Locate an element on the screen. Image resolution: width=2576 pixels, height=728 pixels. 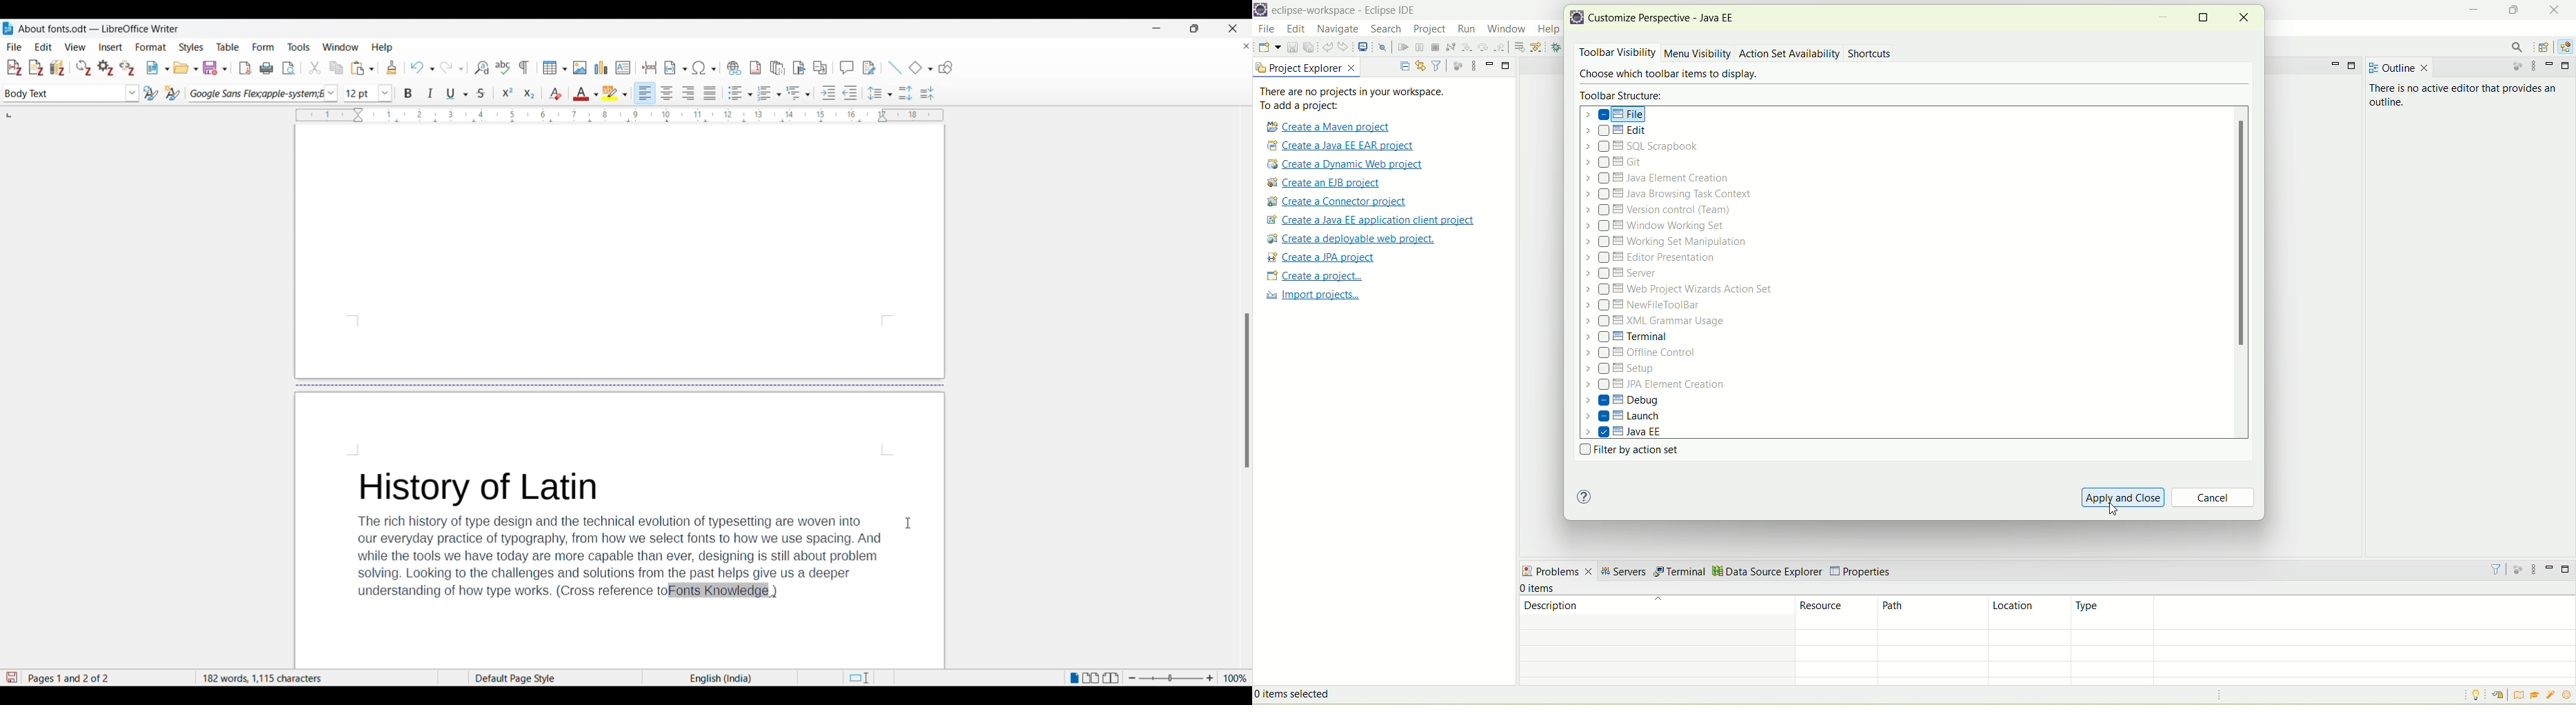
Paragraph style options is located at coordinates (132, 93).